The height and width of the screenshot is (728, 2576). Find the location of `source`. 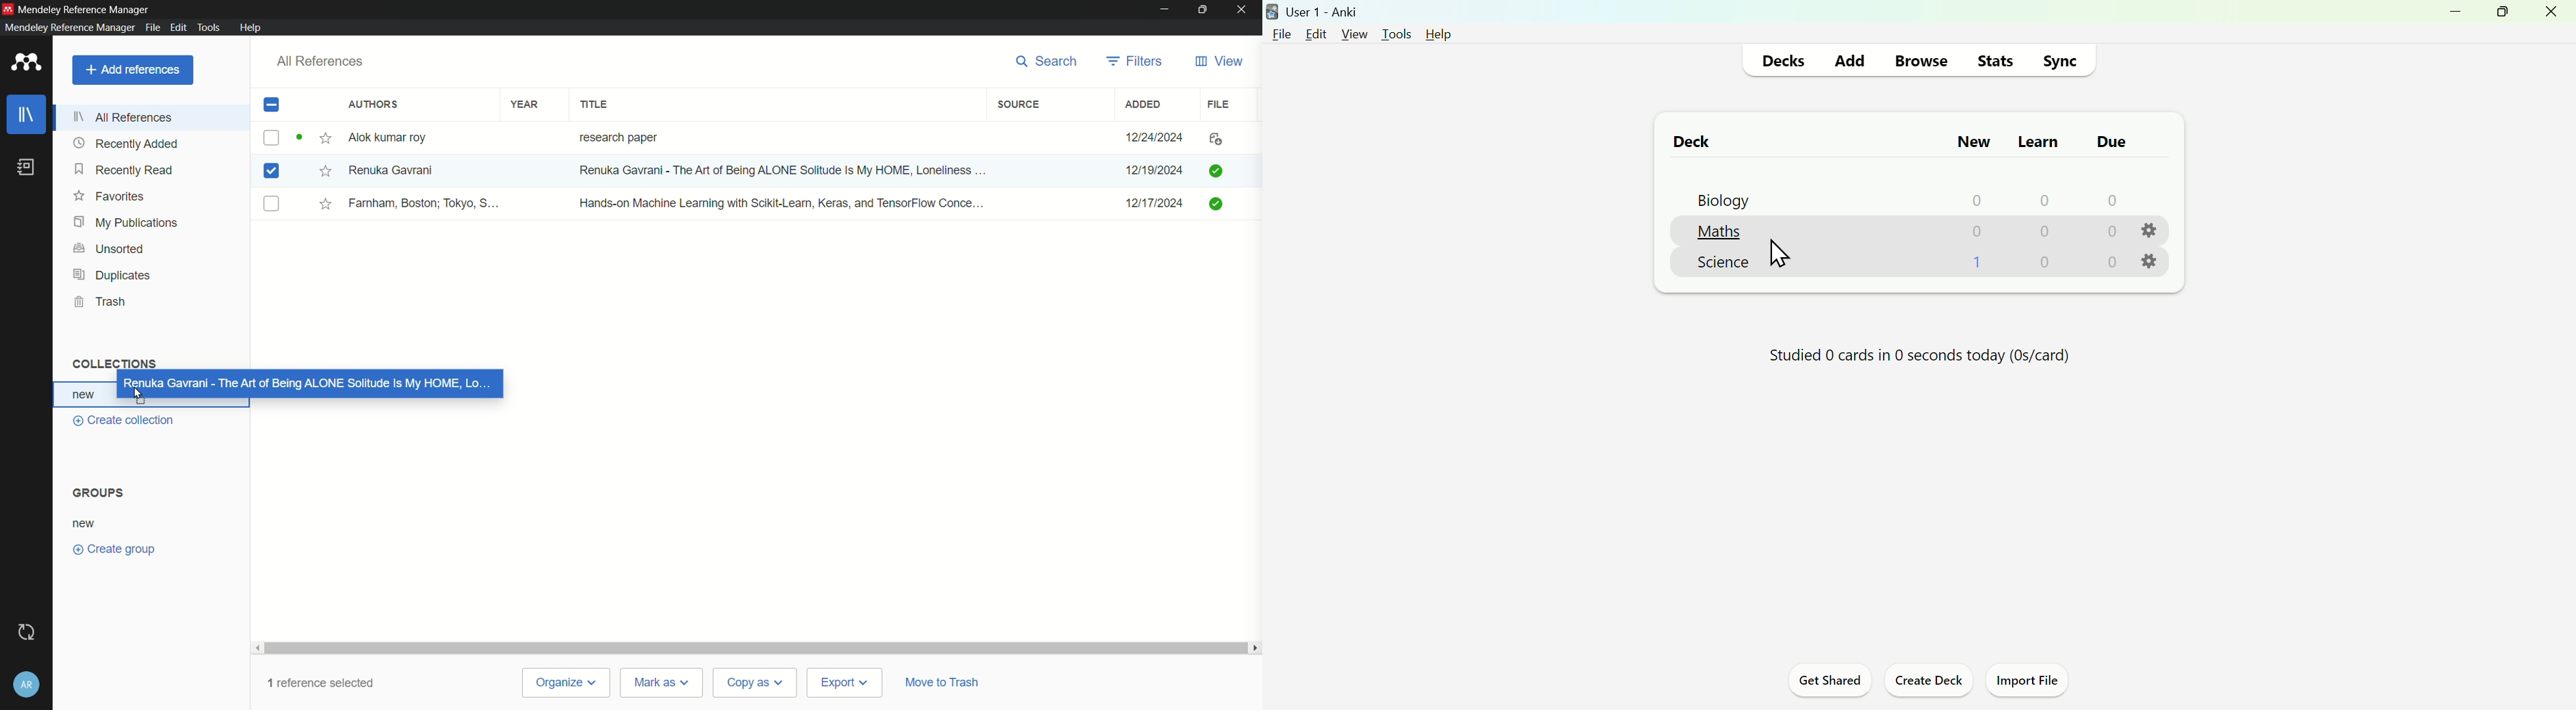

source is located at coordinates (1019, 105).